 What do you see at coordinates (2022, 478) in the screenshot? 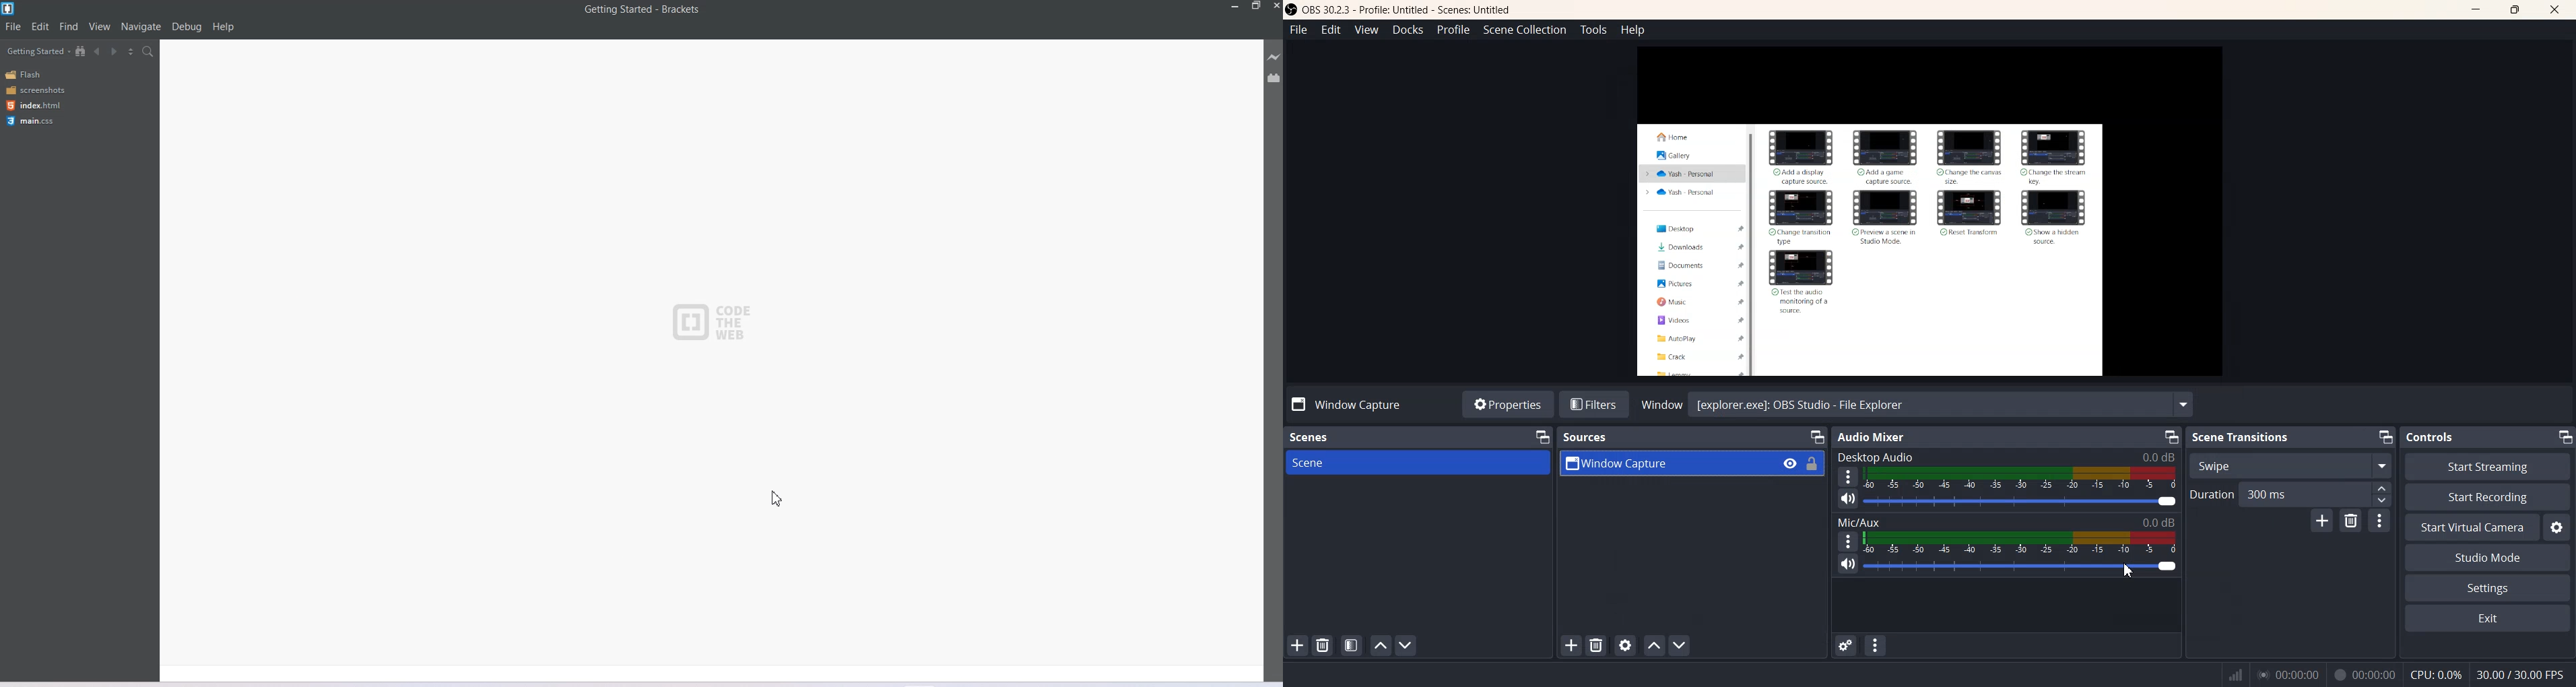
I see `Volume Indicator` at bounding box center [2022, 478].